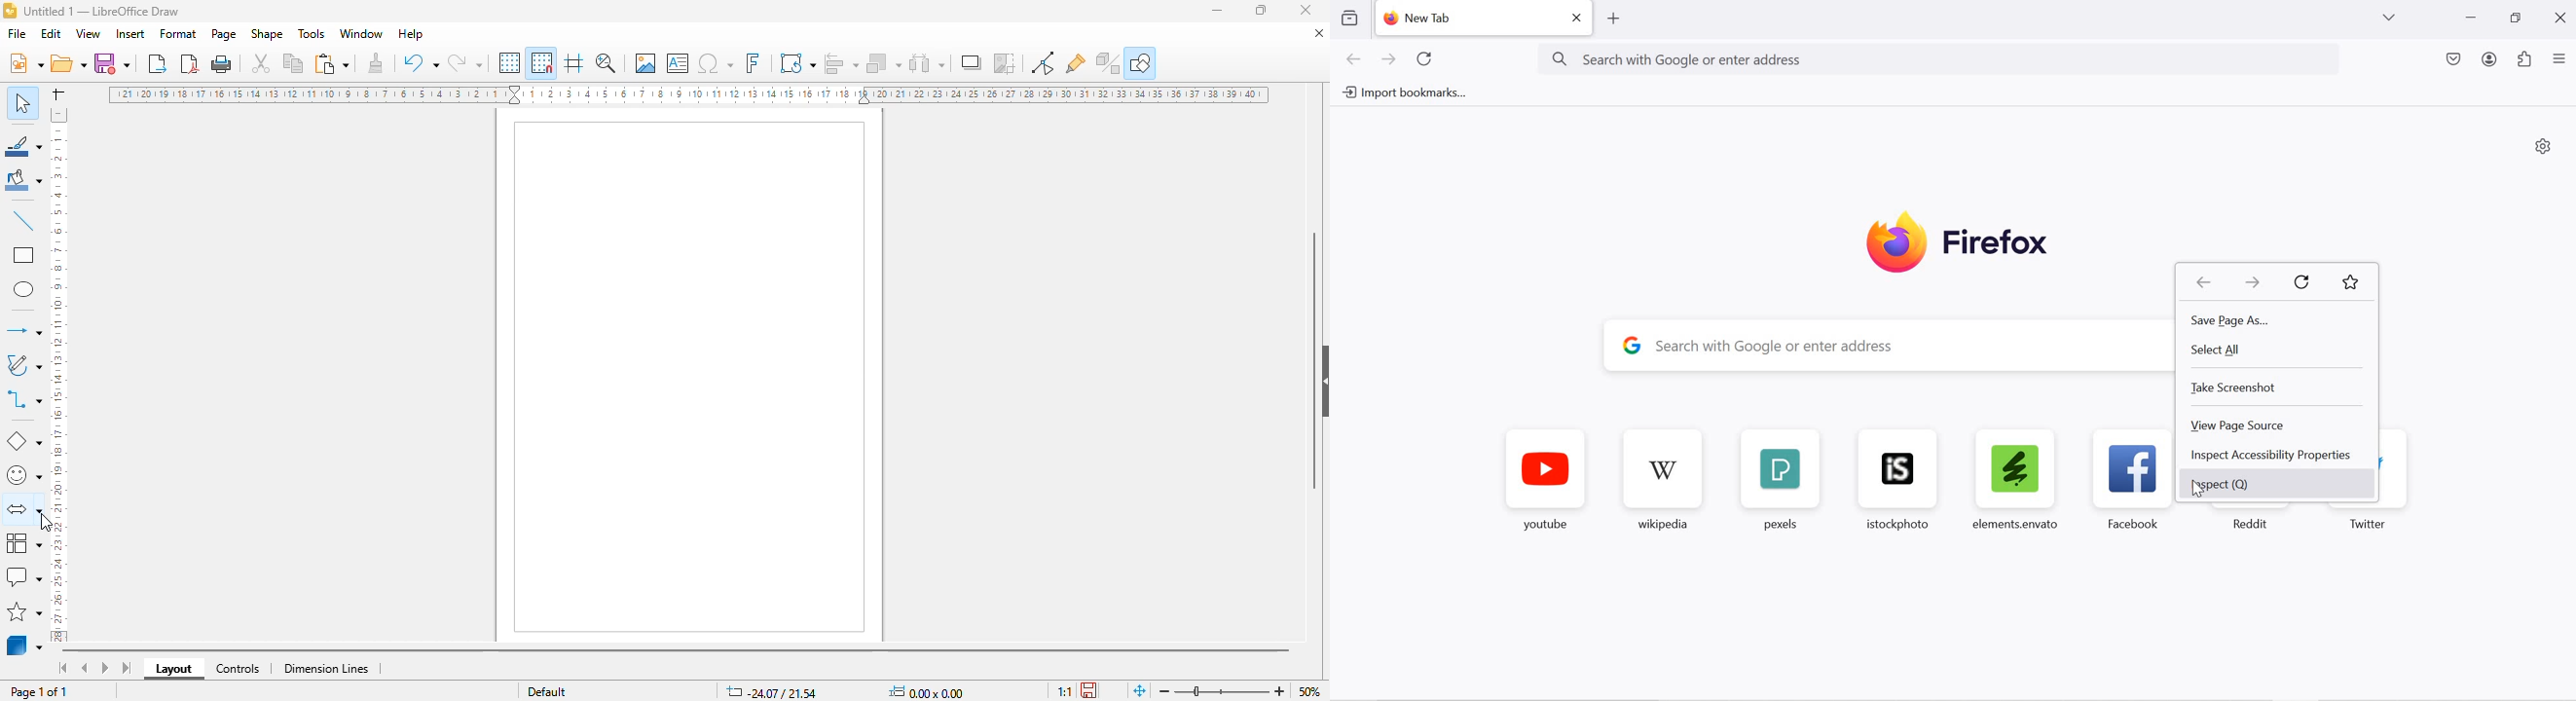 The image size is (2576, 728). I want to click on close, so click(1306, 10).